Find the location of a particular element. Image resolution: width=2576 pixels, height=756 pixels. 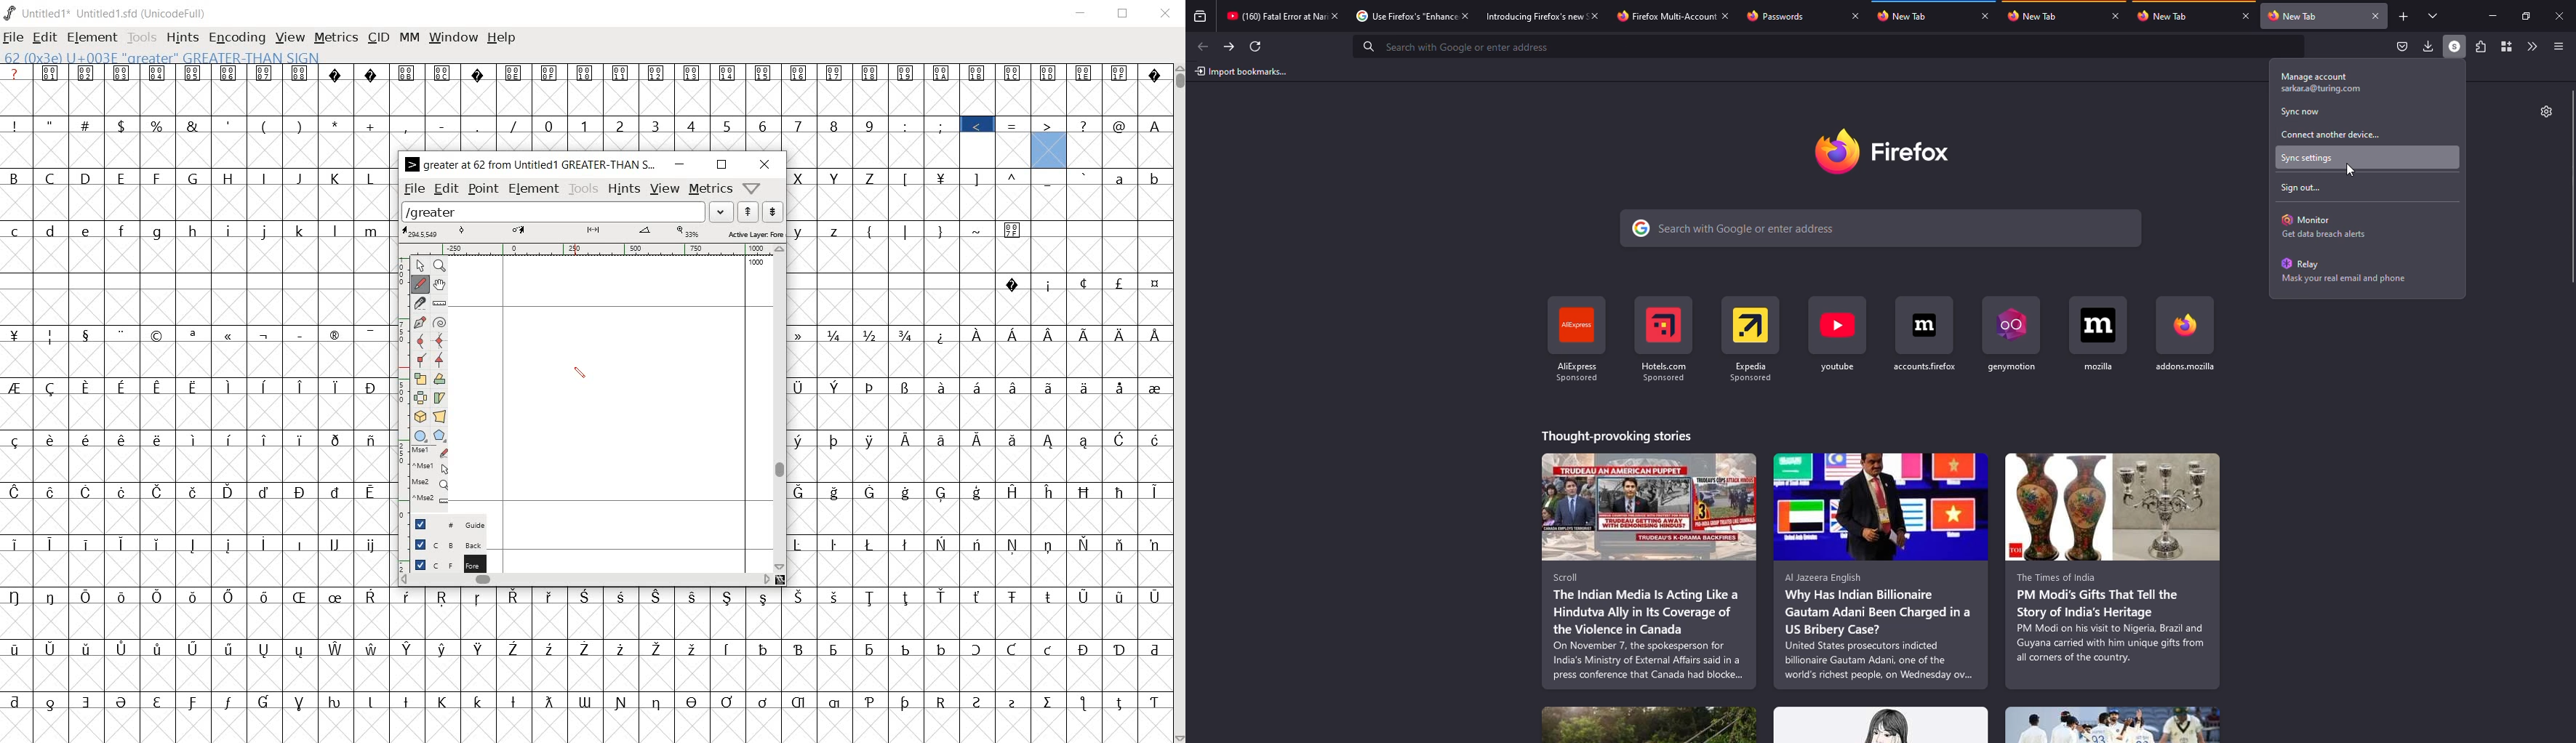

settings is located at coordinates (2544, 110).